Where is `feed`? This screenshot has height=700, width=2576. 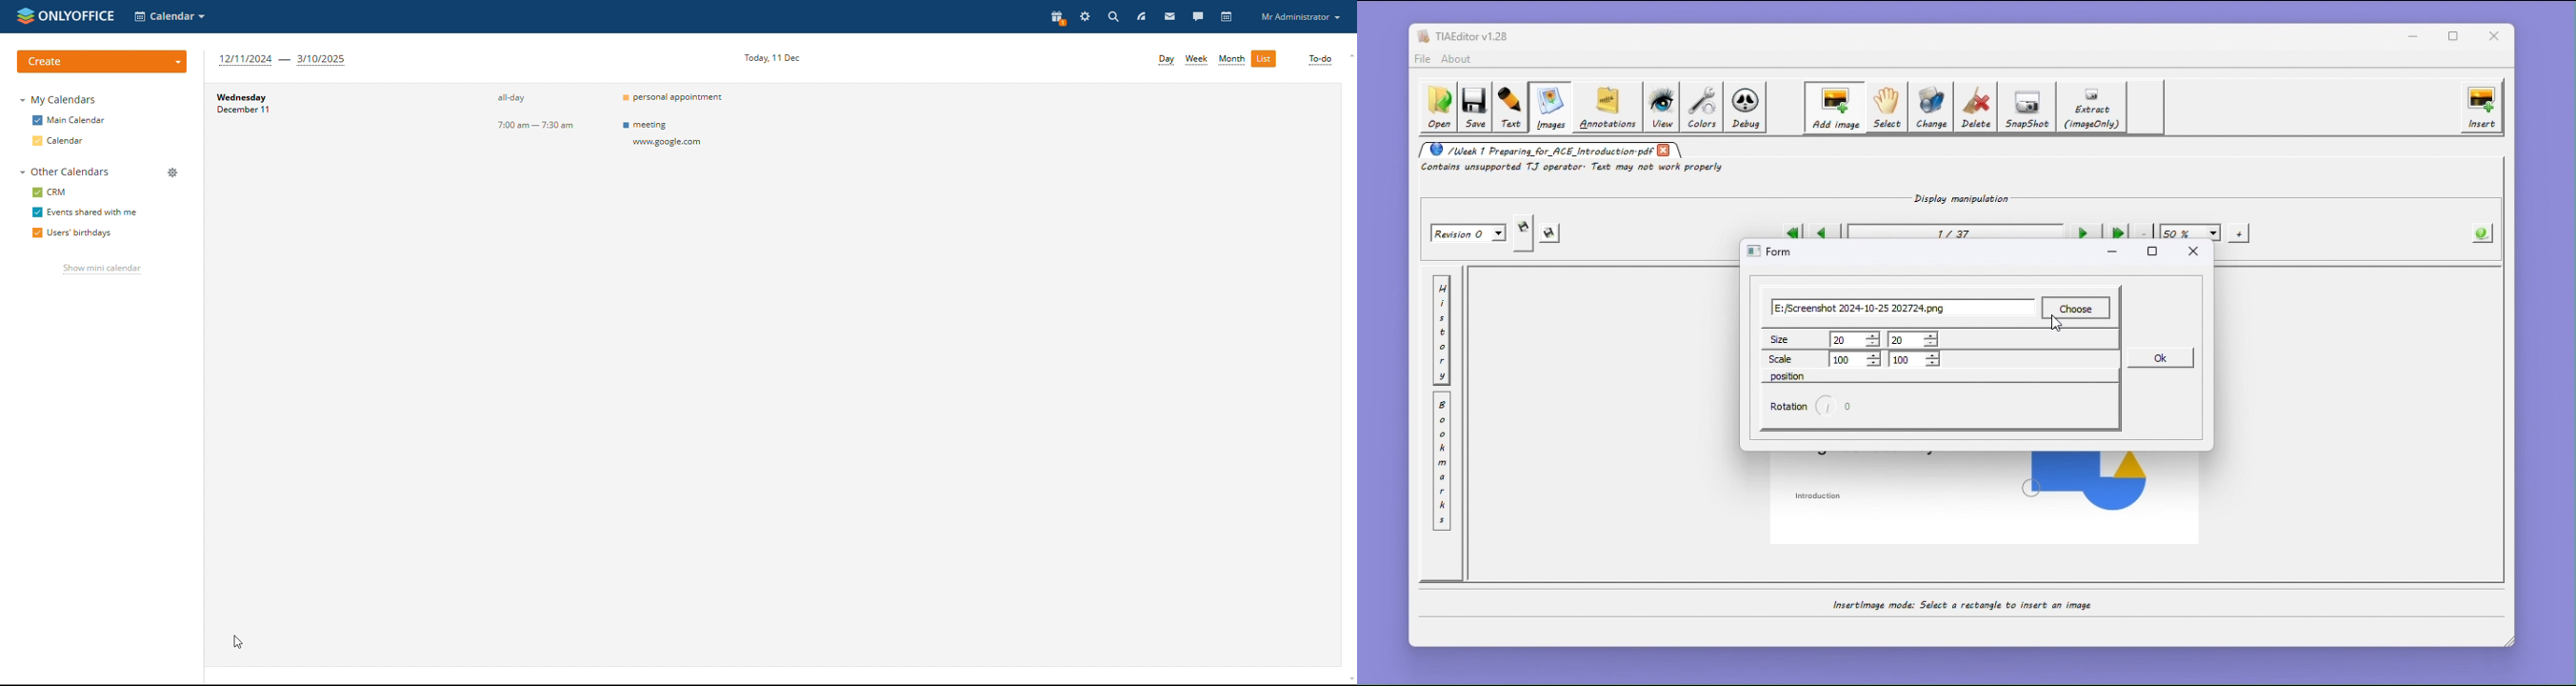 feed is located at coordinates (1141, 16).